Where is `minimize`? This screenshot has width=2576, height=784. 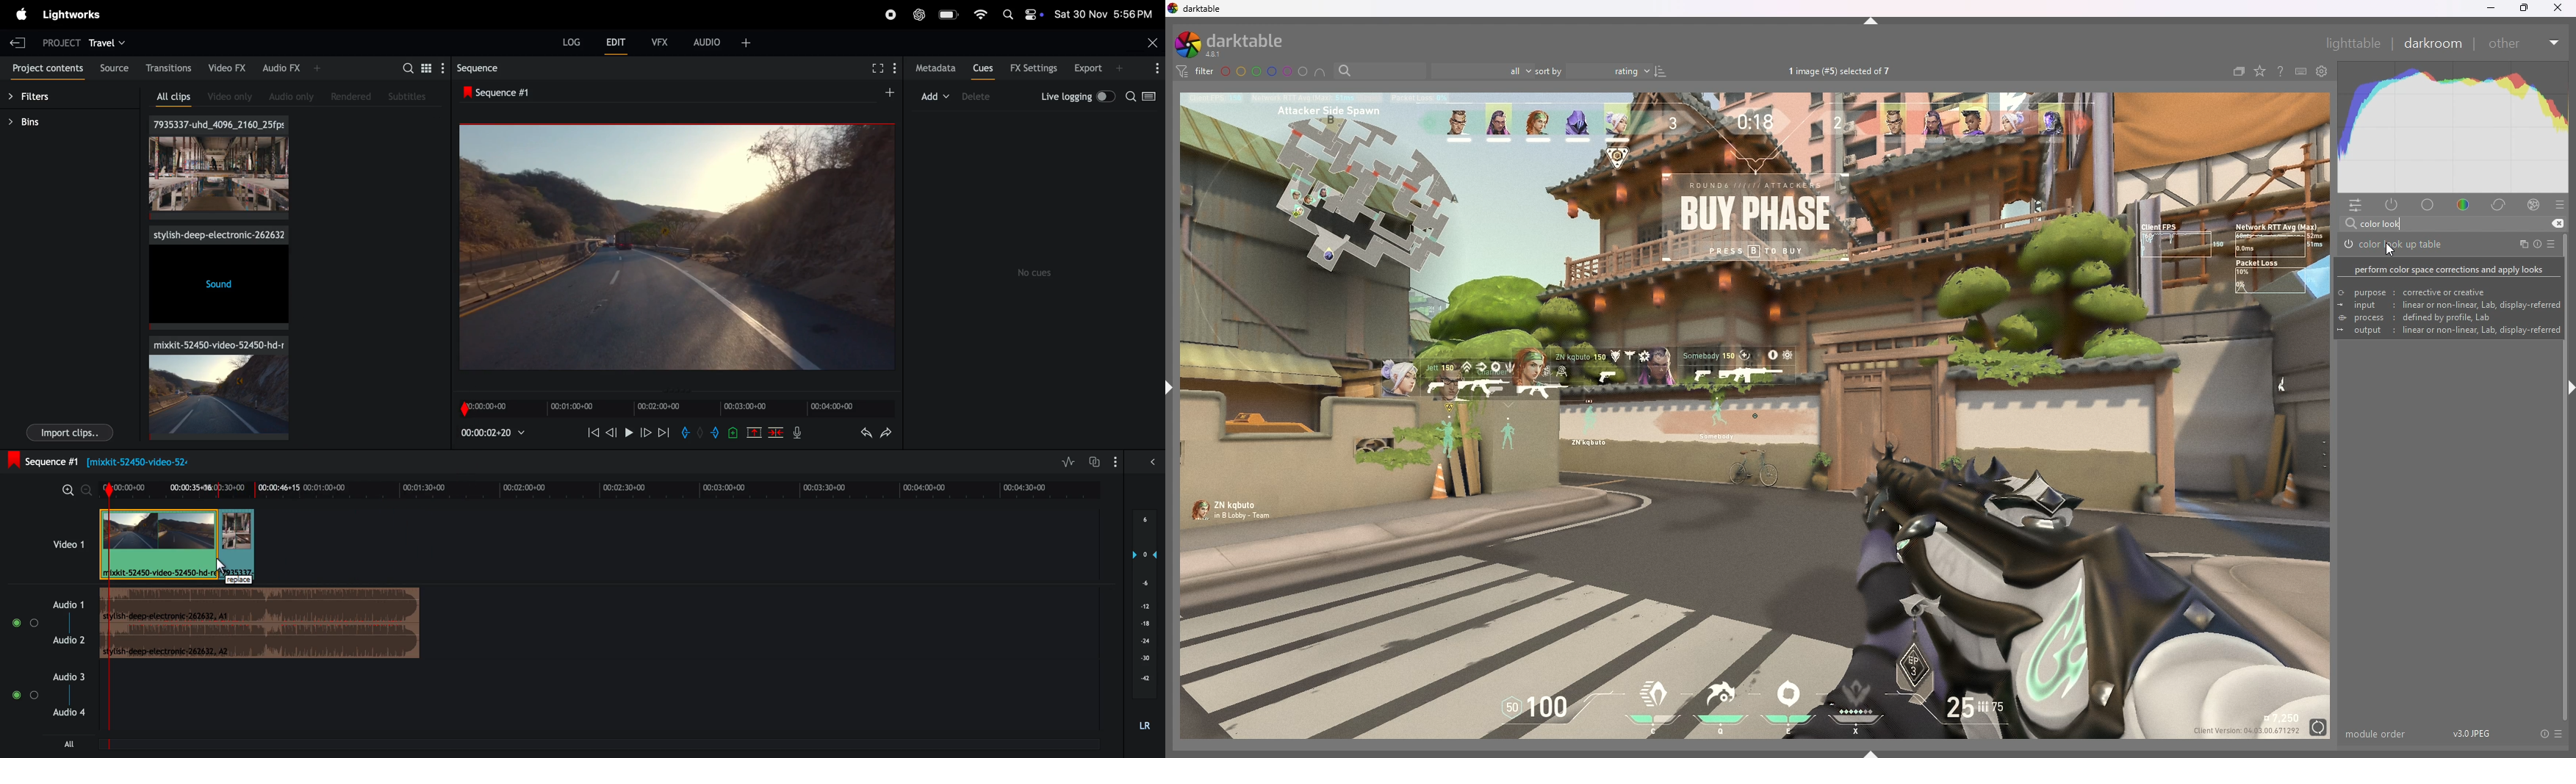 minimize is located at coordinates (2491, 7).